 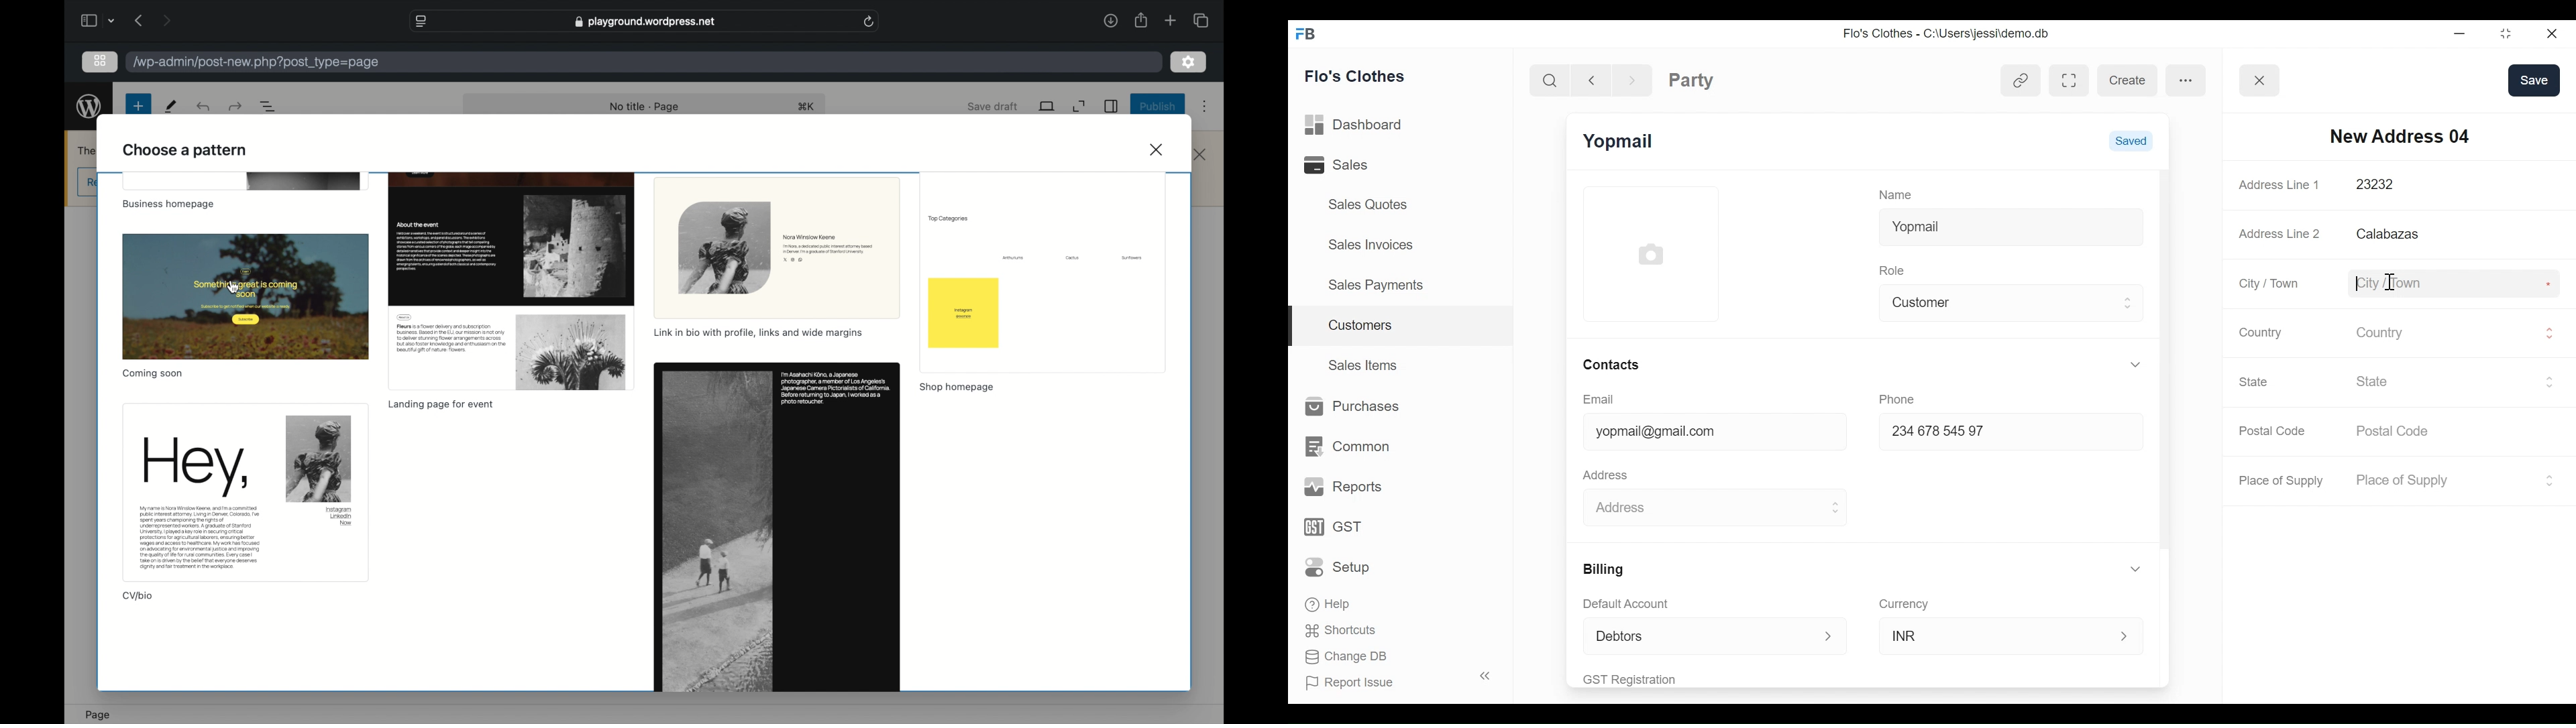 What do you see at coordinates (138, 597) in the screenshot?
I see `cv/bio` at bounding box center [138, 597].